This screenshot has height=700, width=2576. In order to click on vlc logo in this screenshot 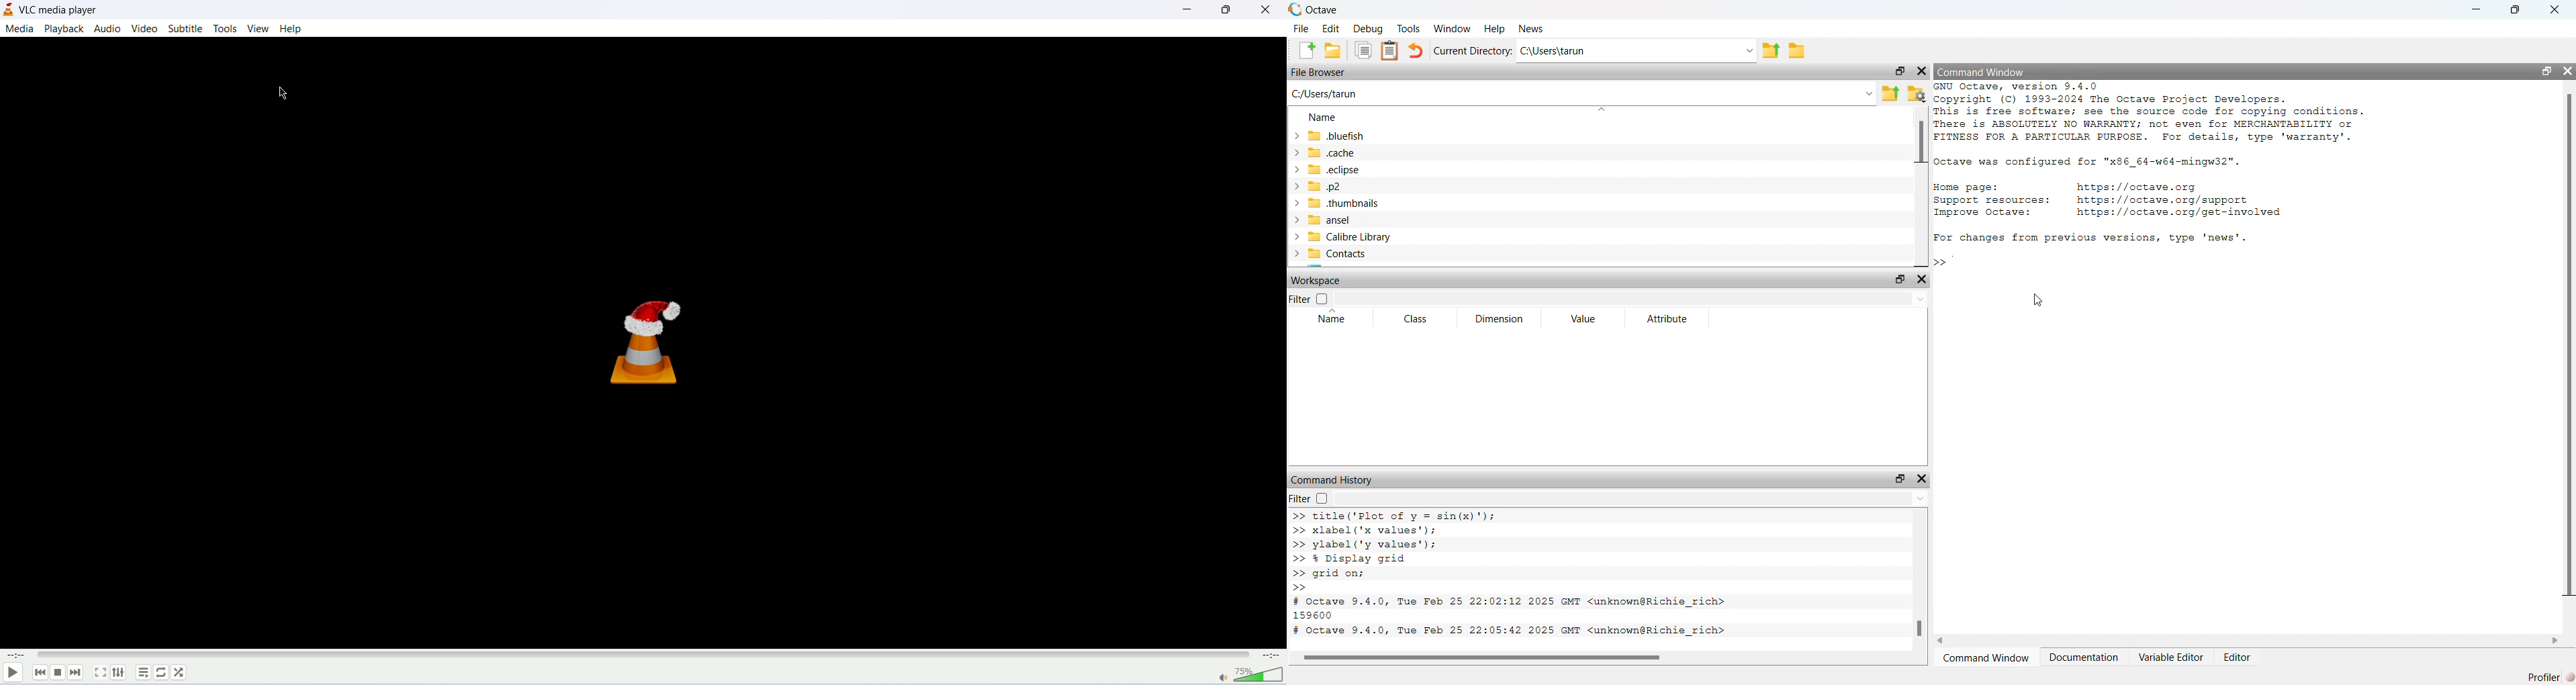, I will do `click(653, 340)`.